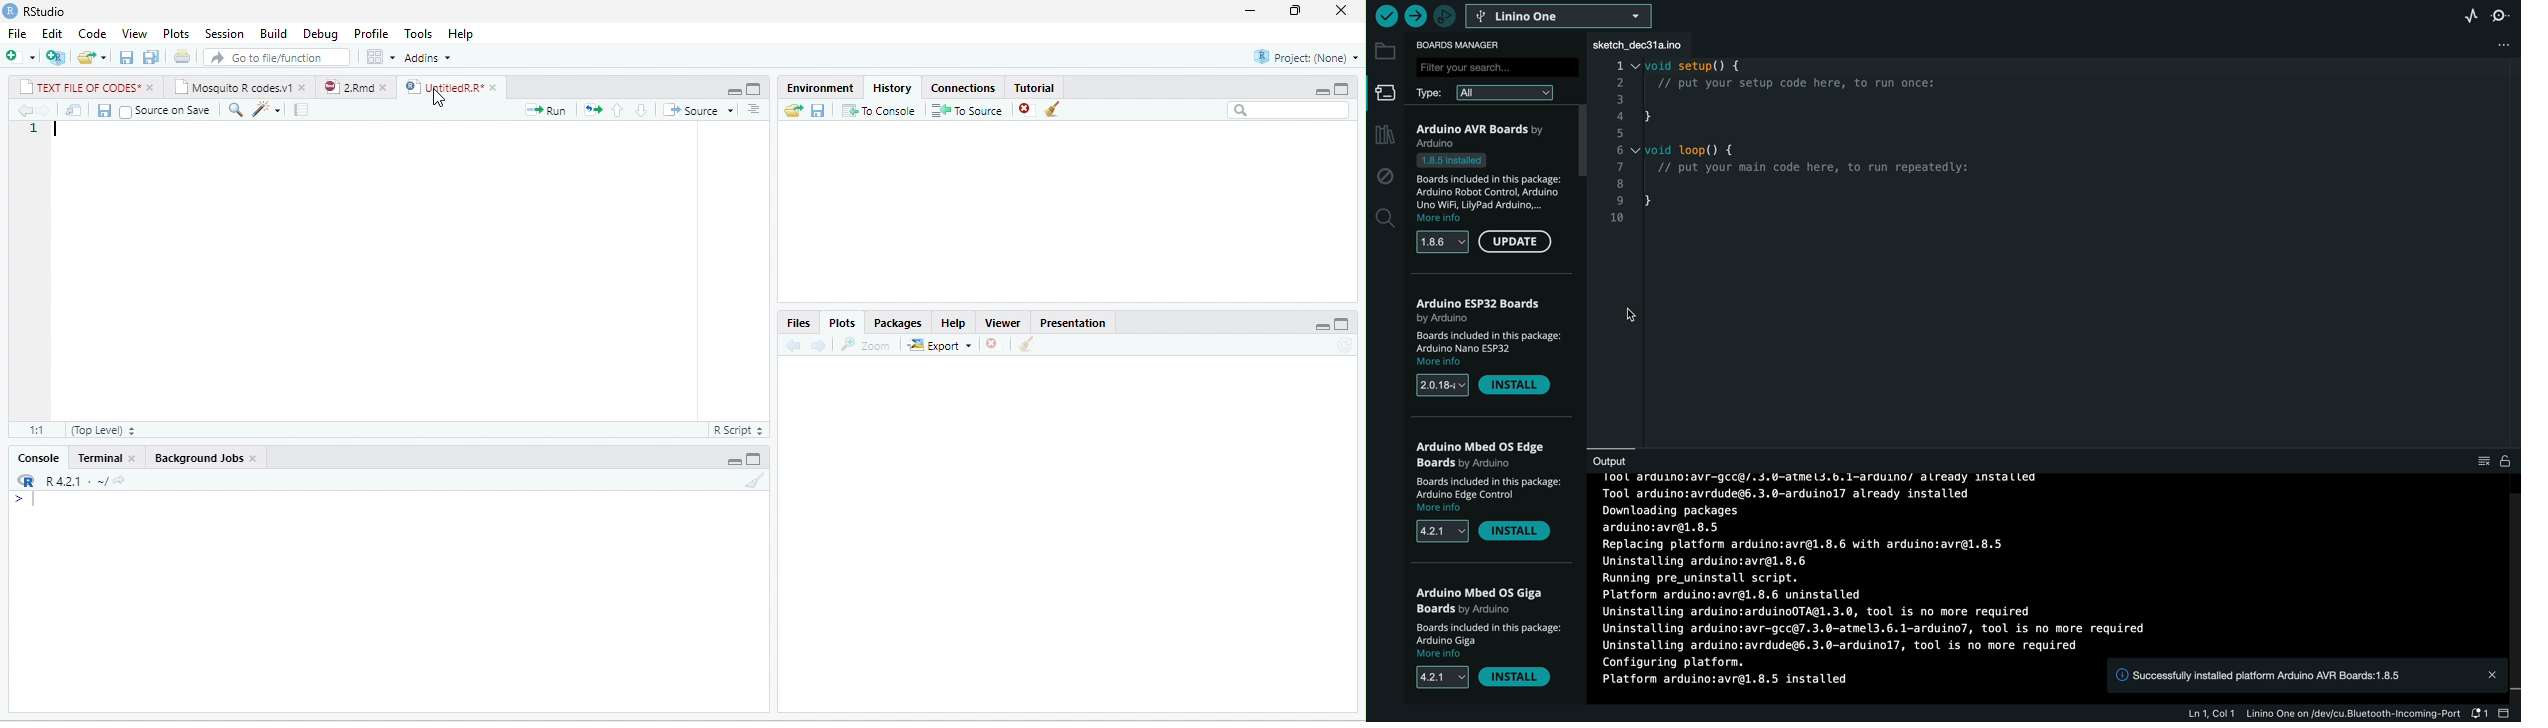 This screenshot has height=728, width=2548. What do you see at coordinates (737, 429) in the screenshot?
I see `Text file` at bounding box center [737, 429].